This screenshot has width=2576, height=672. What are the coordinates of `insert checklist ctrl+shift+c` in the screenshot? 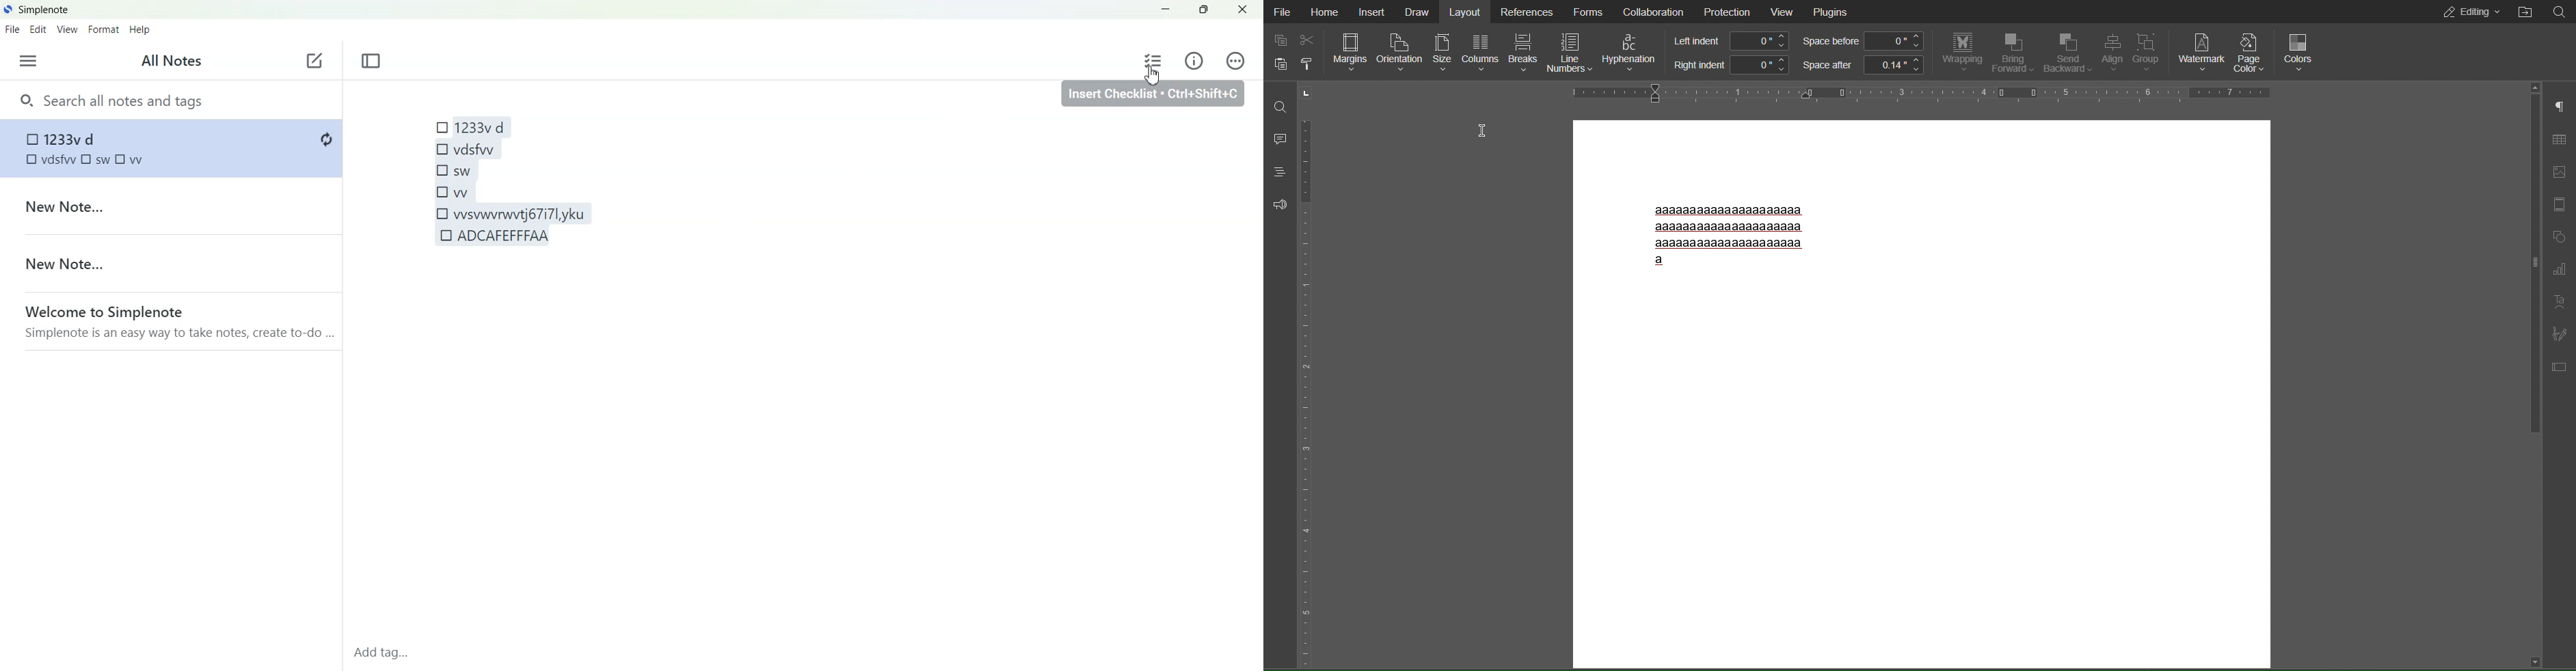 It's located at (1157, 95).